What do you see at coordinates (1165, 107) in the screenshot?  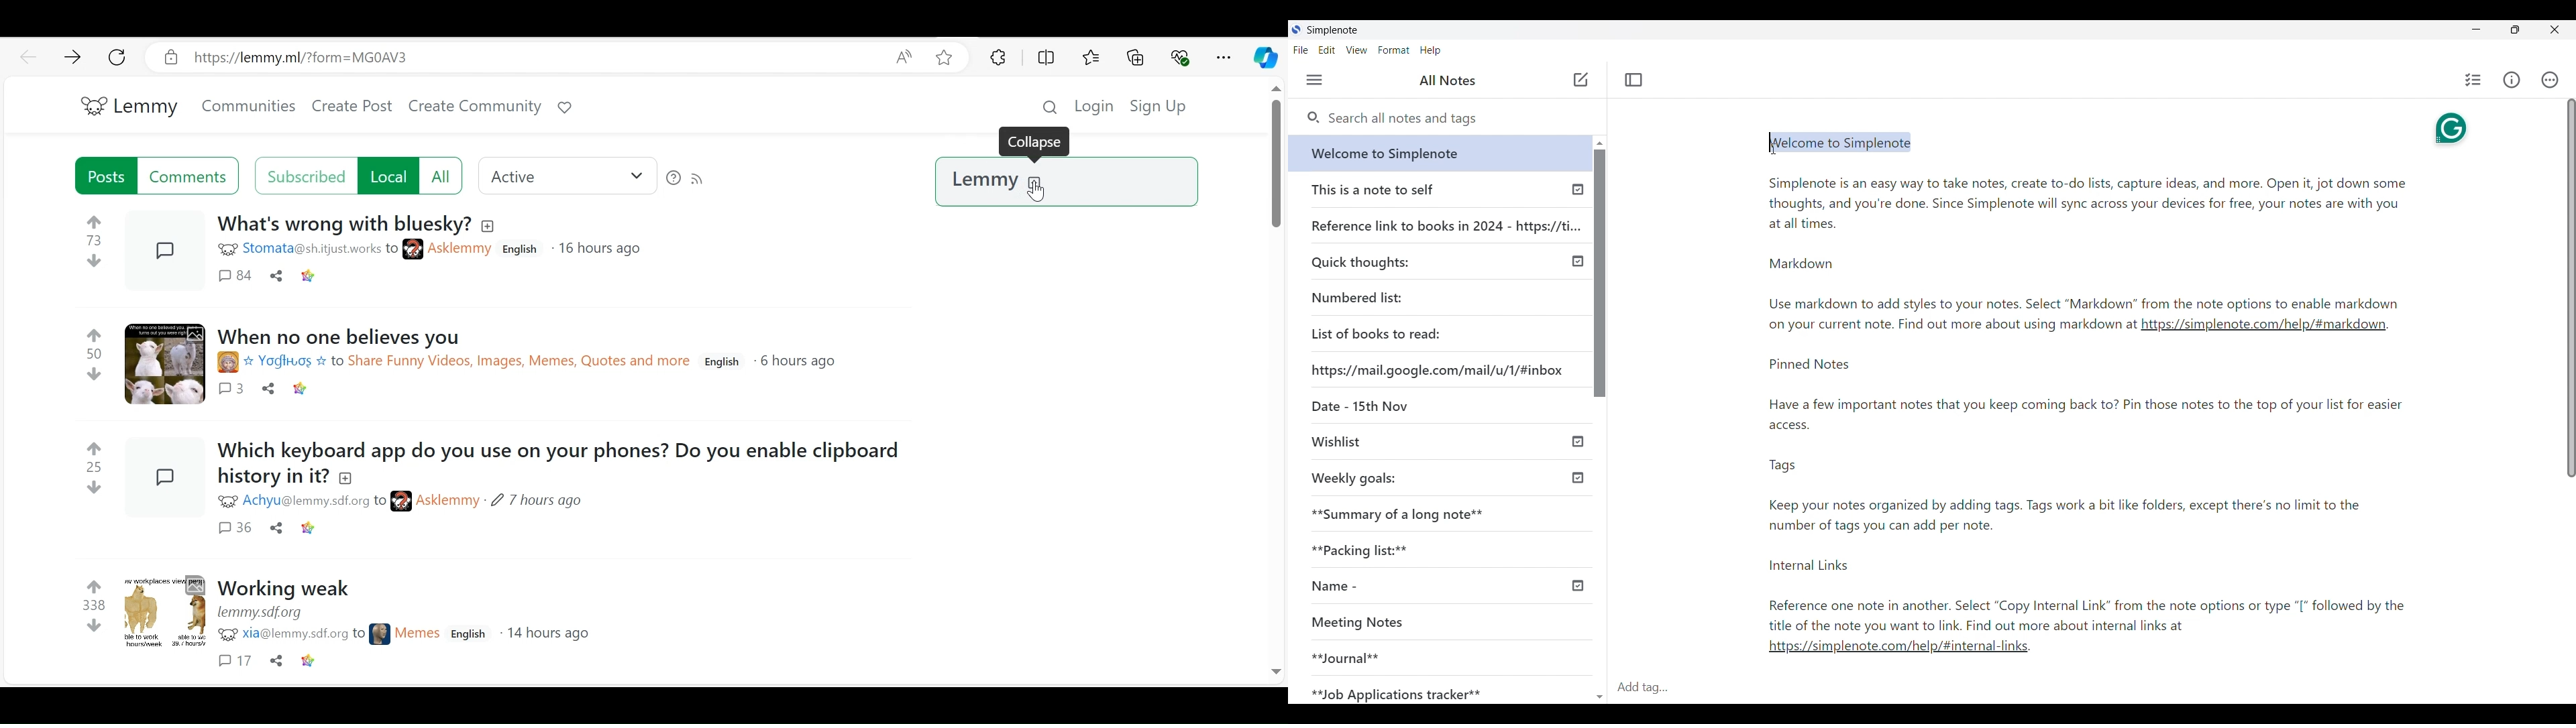 I see `Sign Up` at bounding box center [1165, 107].